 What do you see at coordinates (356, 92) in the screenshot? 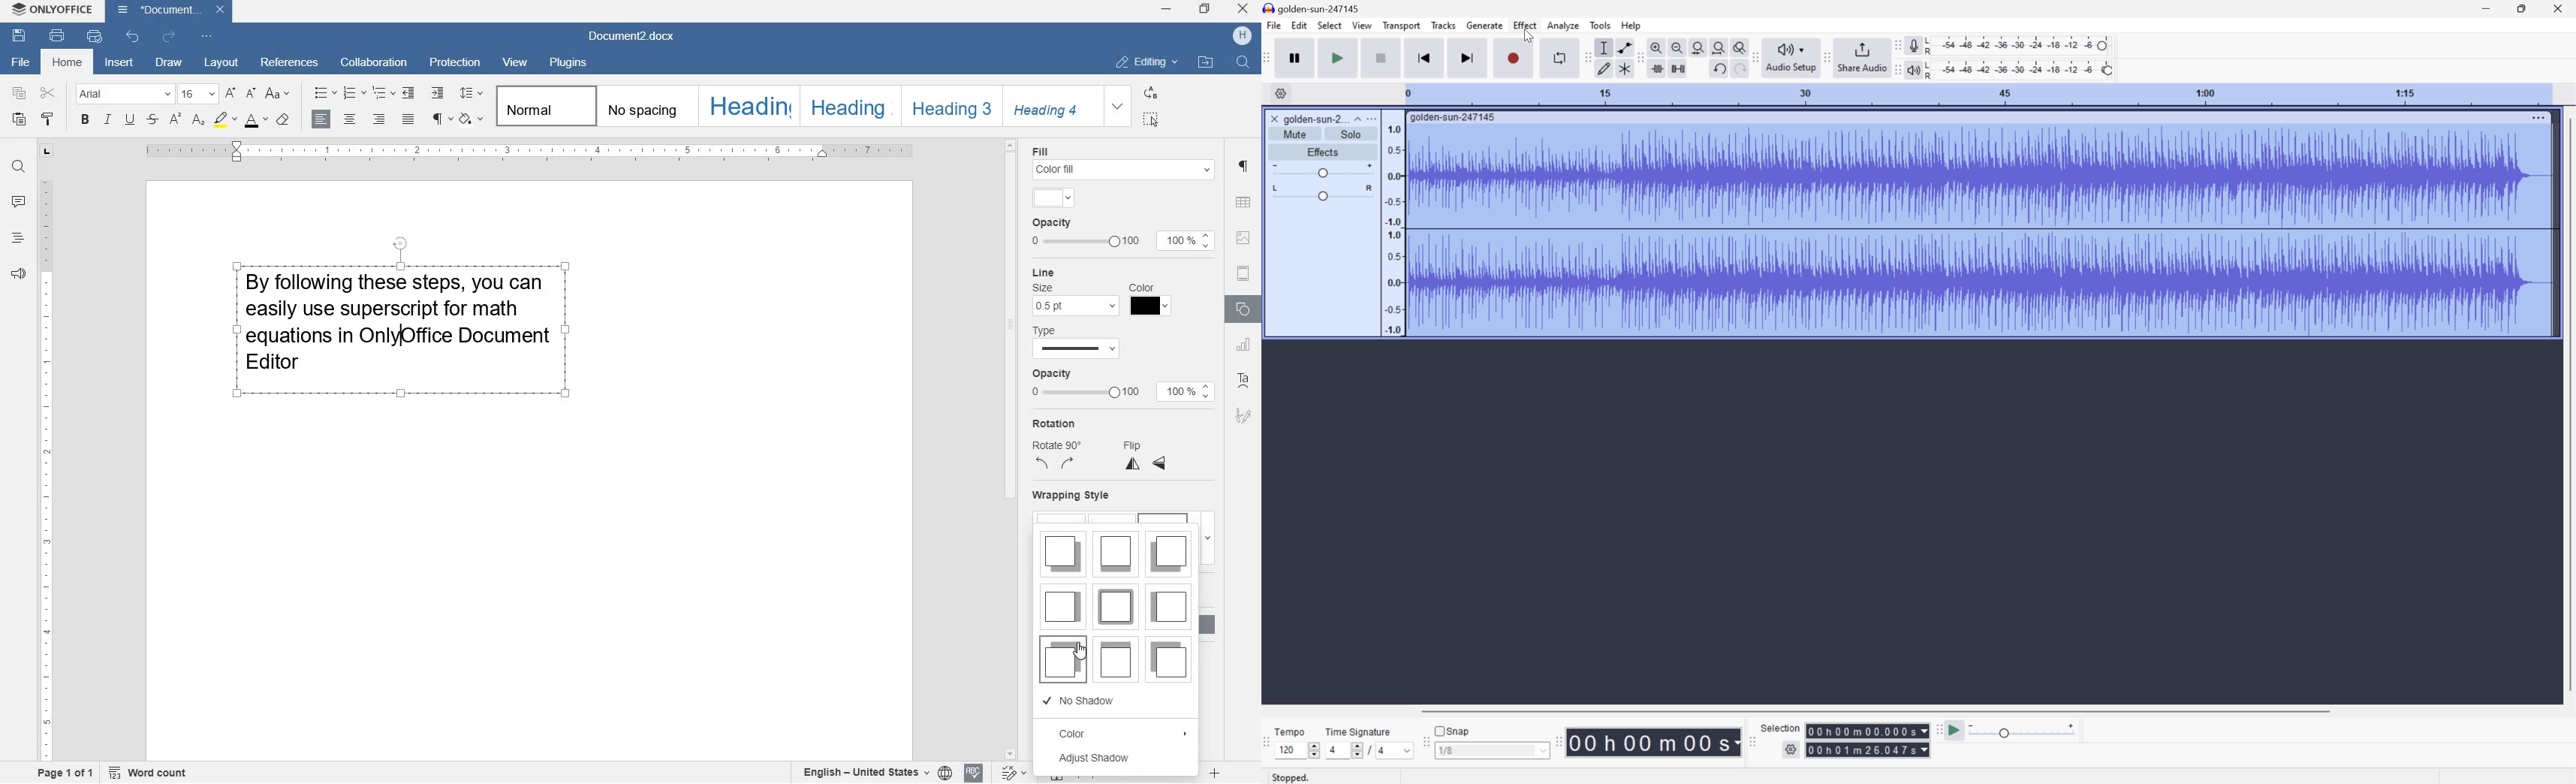
I see `numbering` at bounding box center [356, 92].